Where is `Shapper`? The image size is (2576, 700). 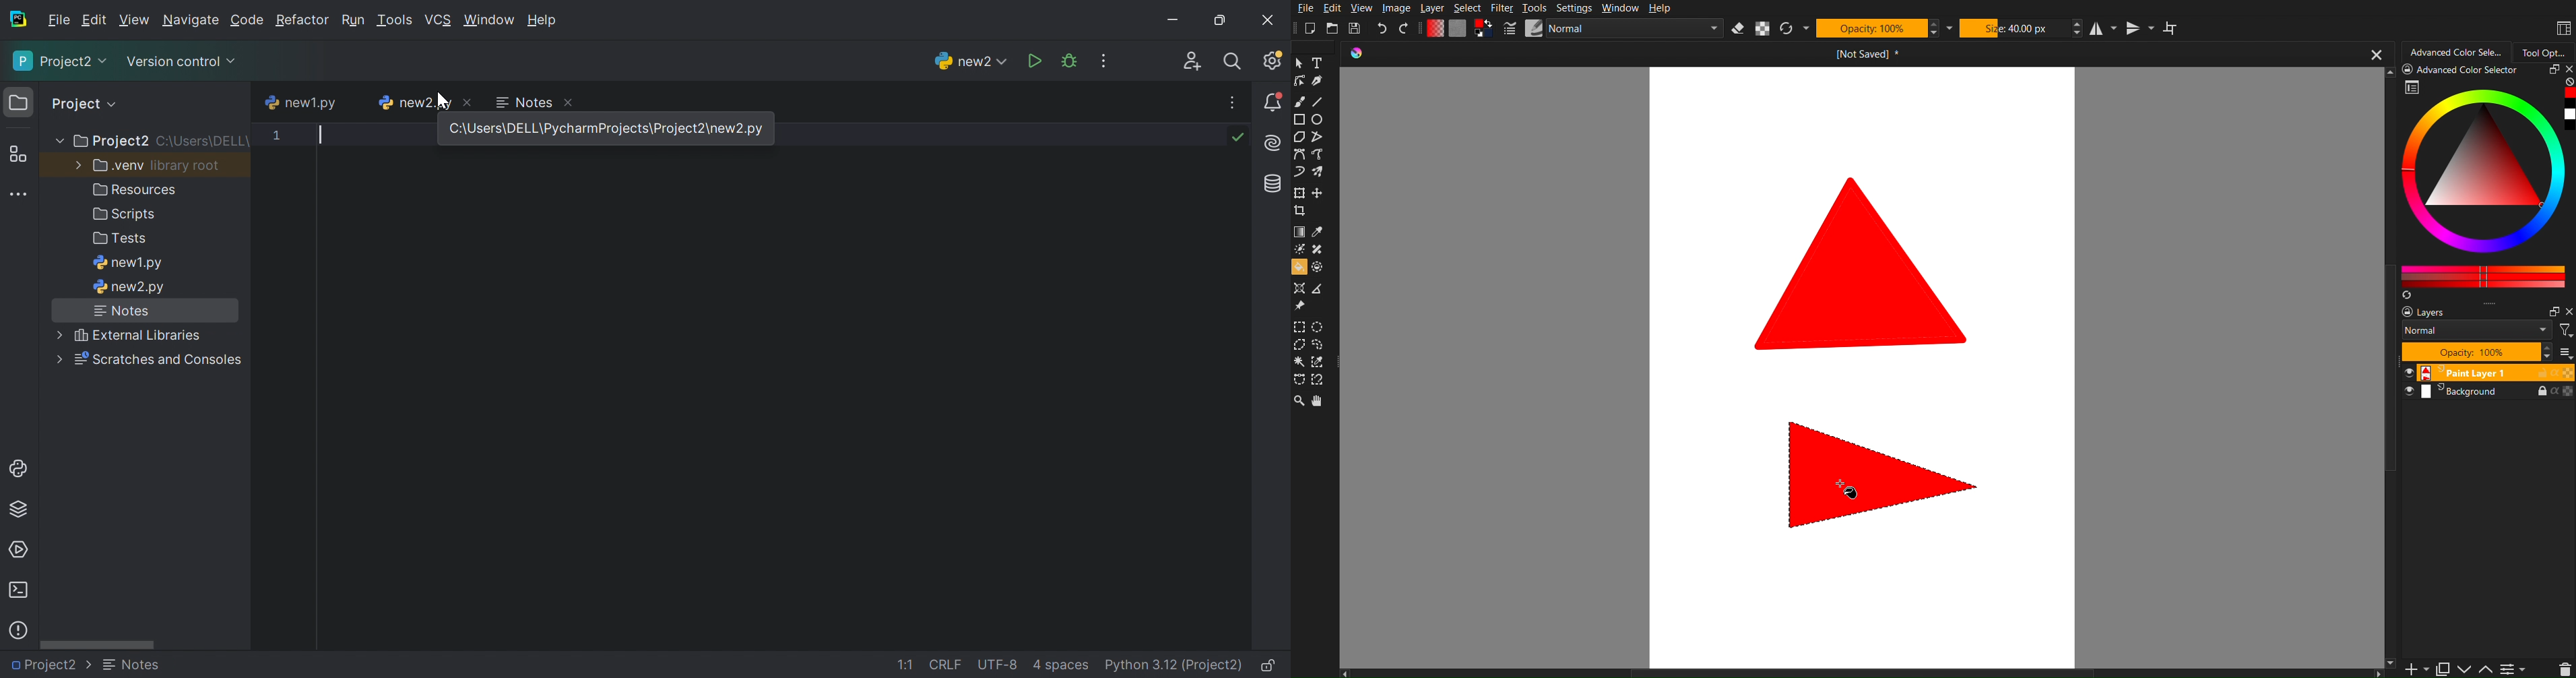
Shapper is located at coordinates (1299, 289).